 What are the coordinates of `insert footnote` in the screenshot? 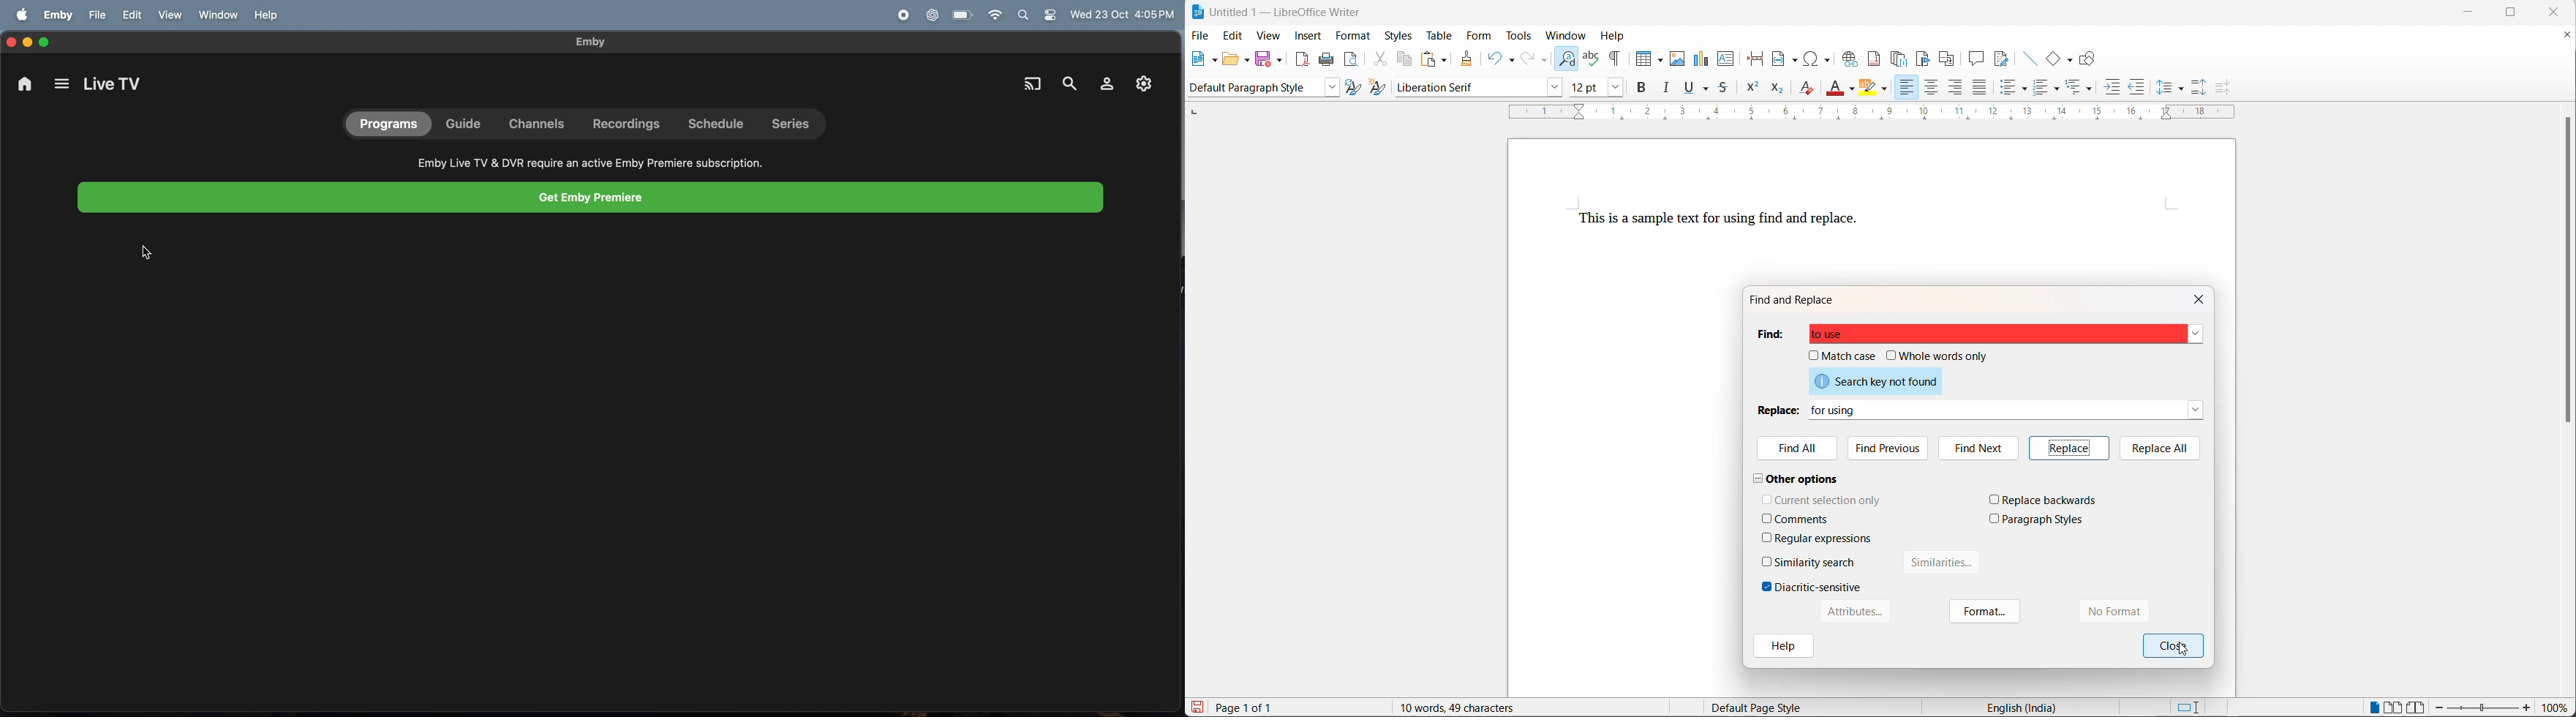 It's located at (1876, 59).